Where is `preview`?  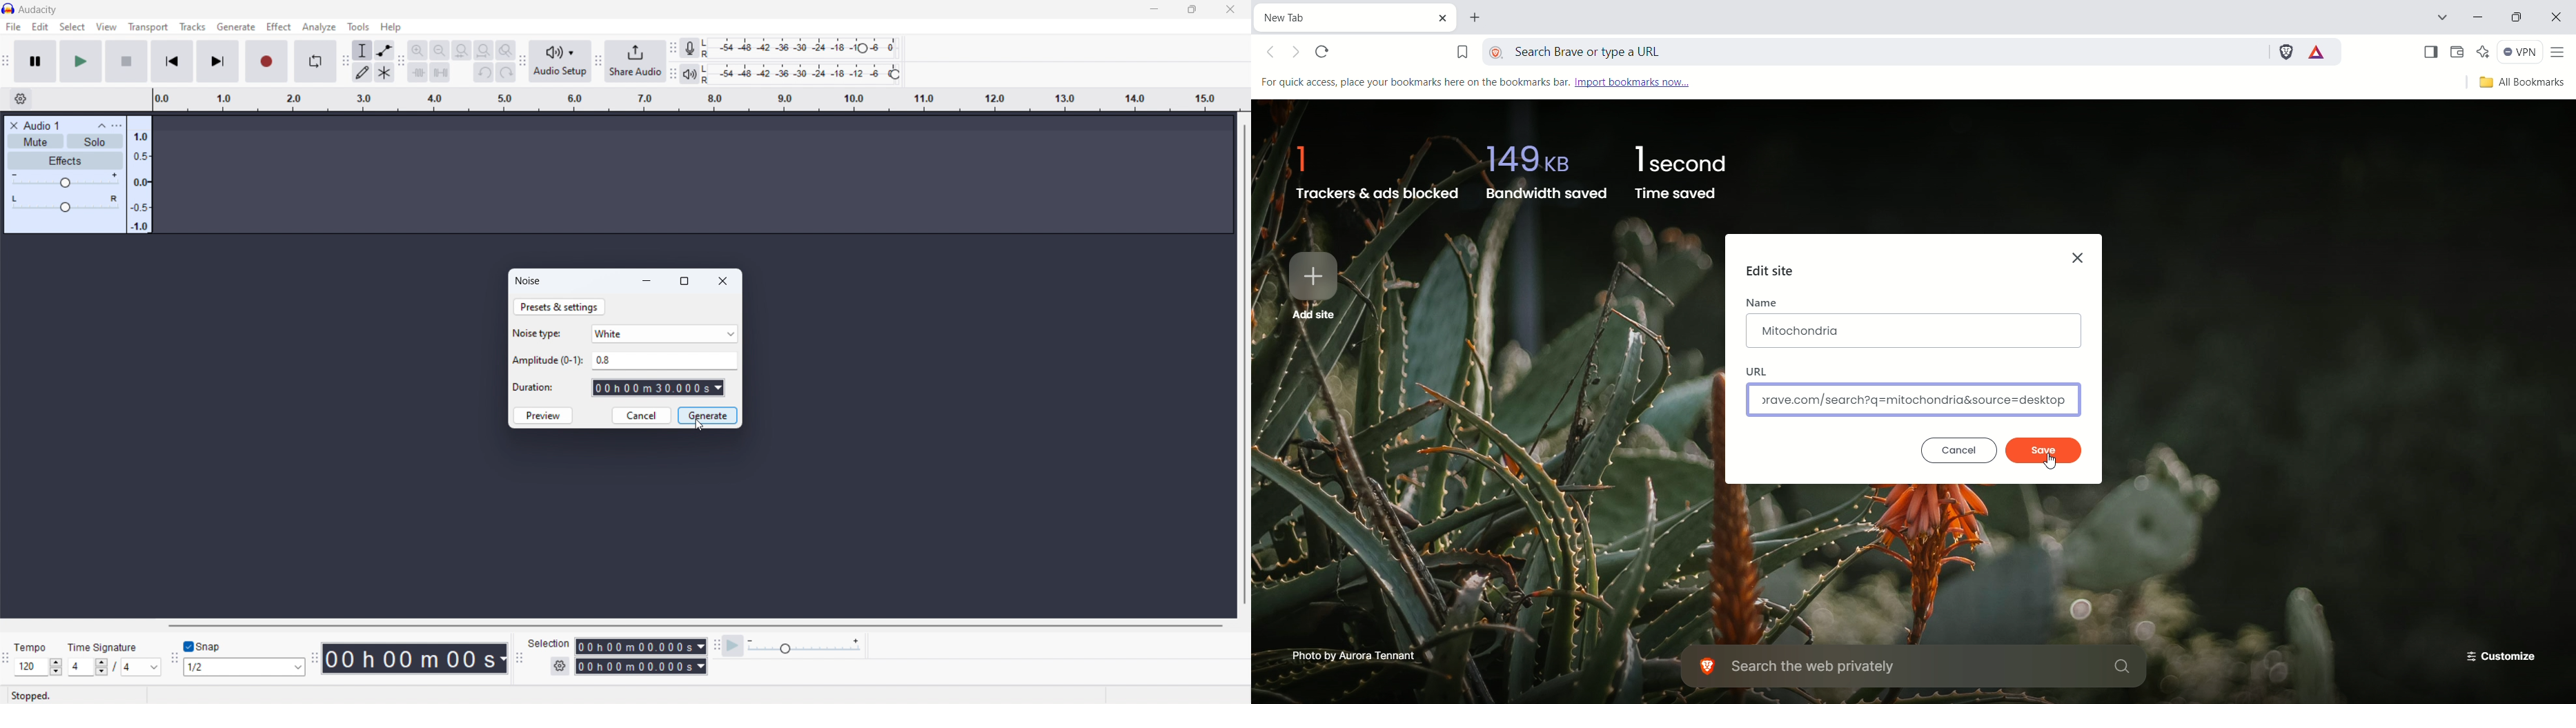 preview is located at coordinates (543, 415).